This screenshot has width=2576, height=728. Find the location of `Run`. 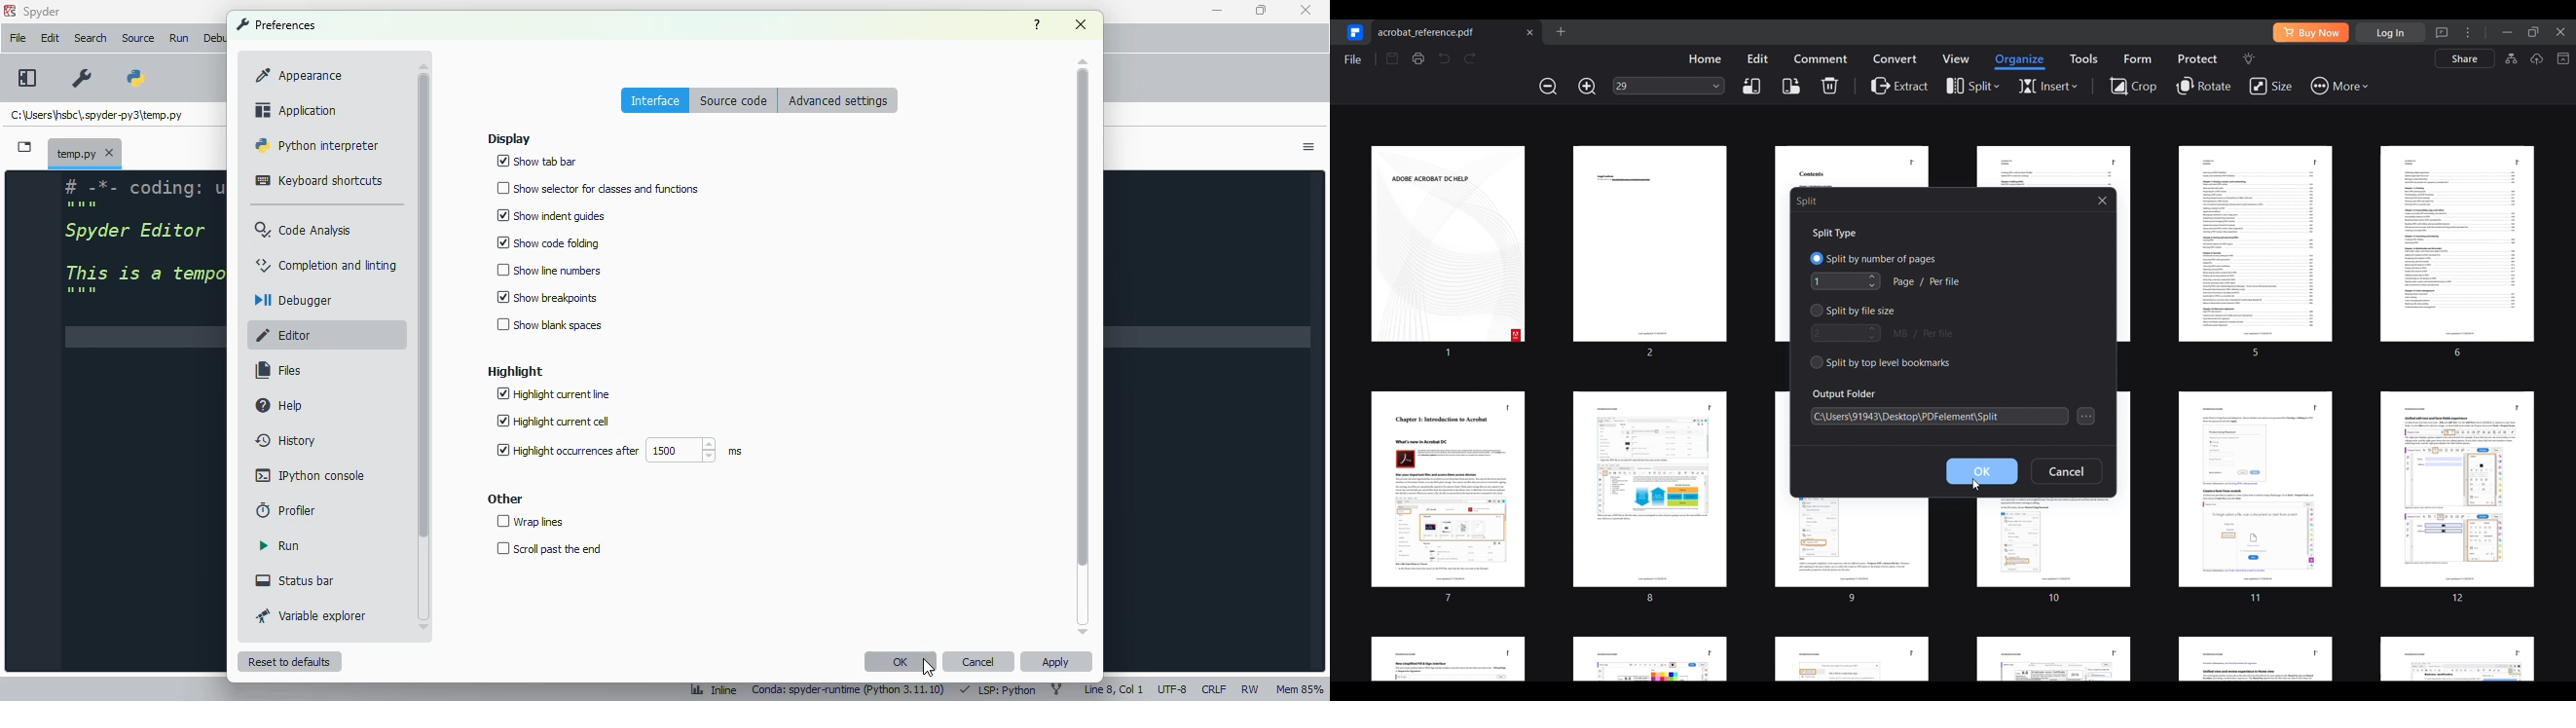

Run is located at coordinates (176, 38).